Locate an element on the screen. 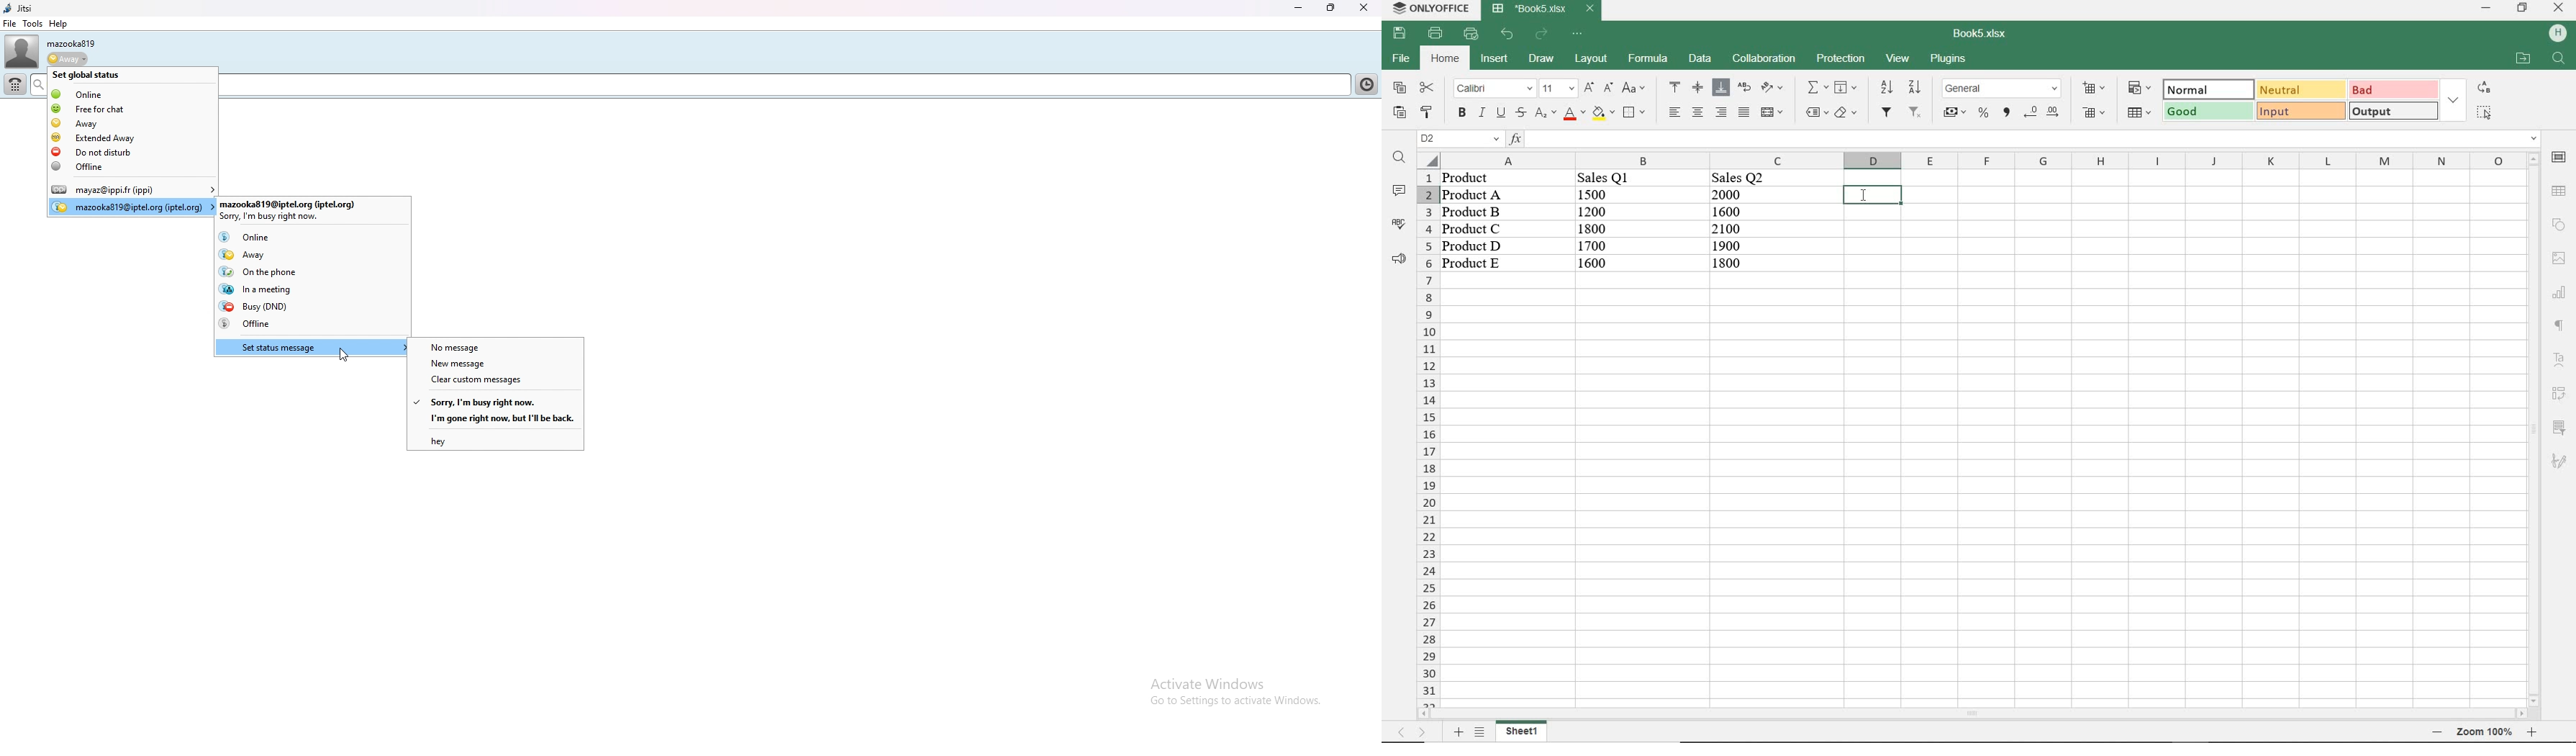 The height and width of the screenshot is (756, 2576). shape is located at coordinates (2561, 222).